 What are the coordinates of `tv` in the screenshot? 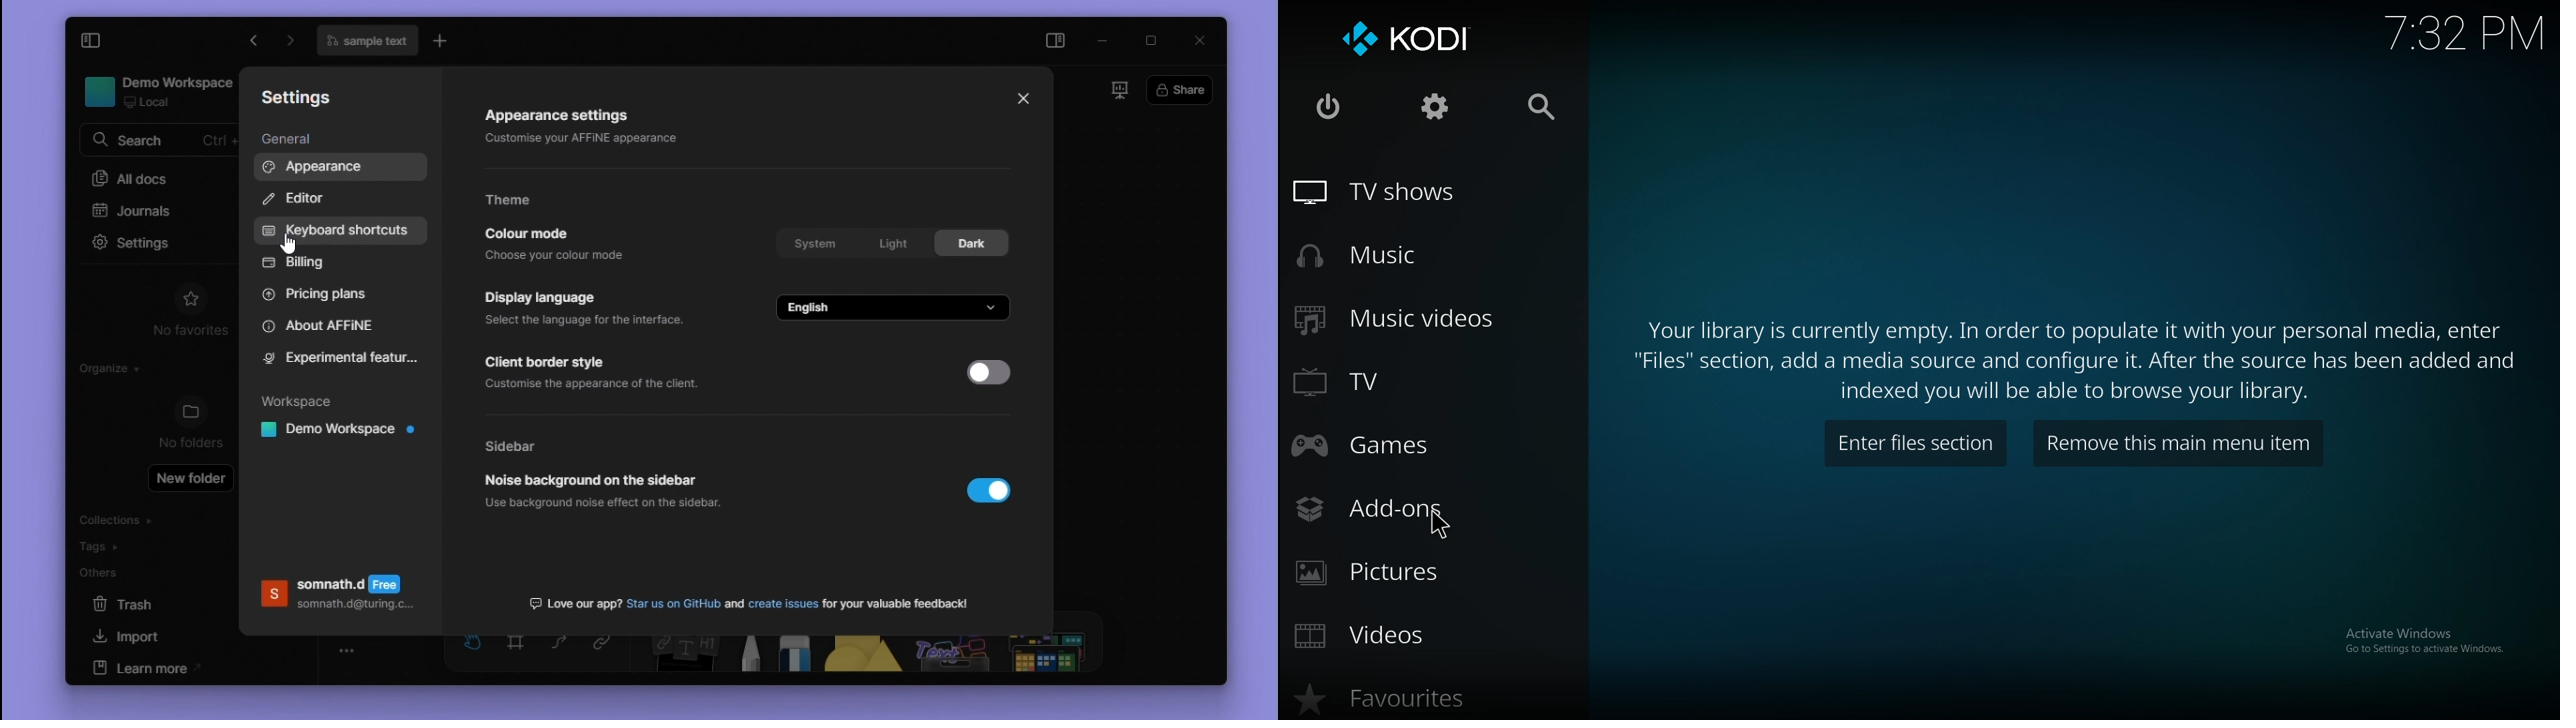 It's located at (1401, 383).